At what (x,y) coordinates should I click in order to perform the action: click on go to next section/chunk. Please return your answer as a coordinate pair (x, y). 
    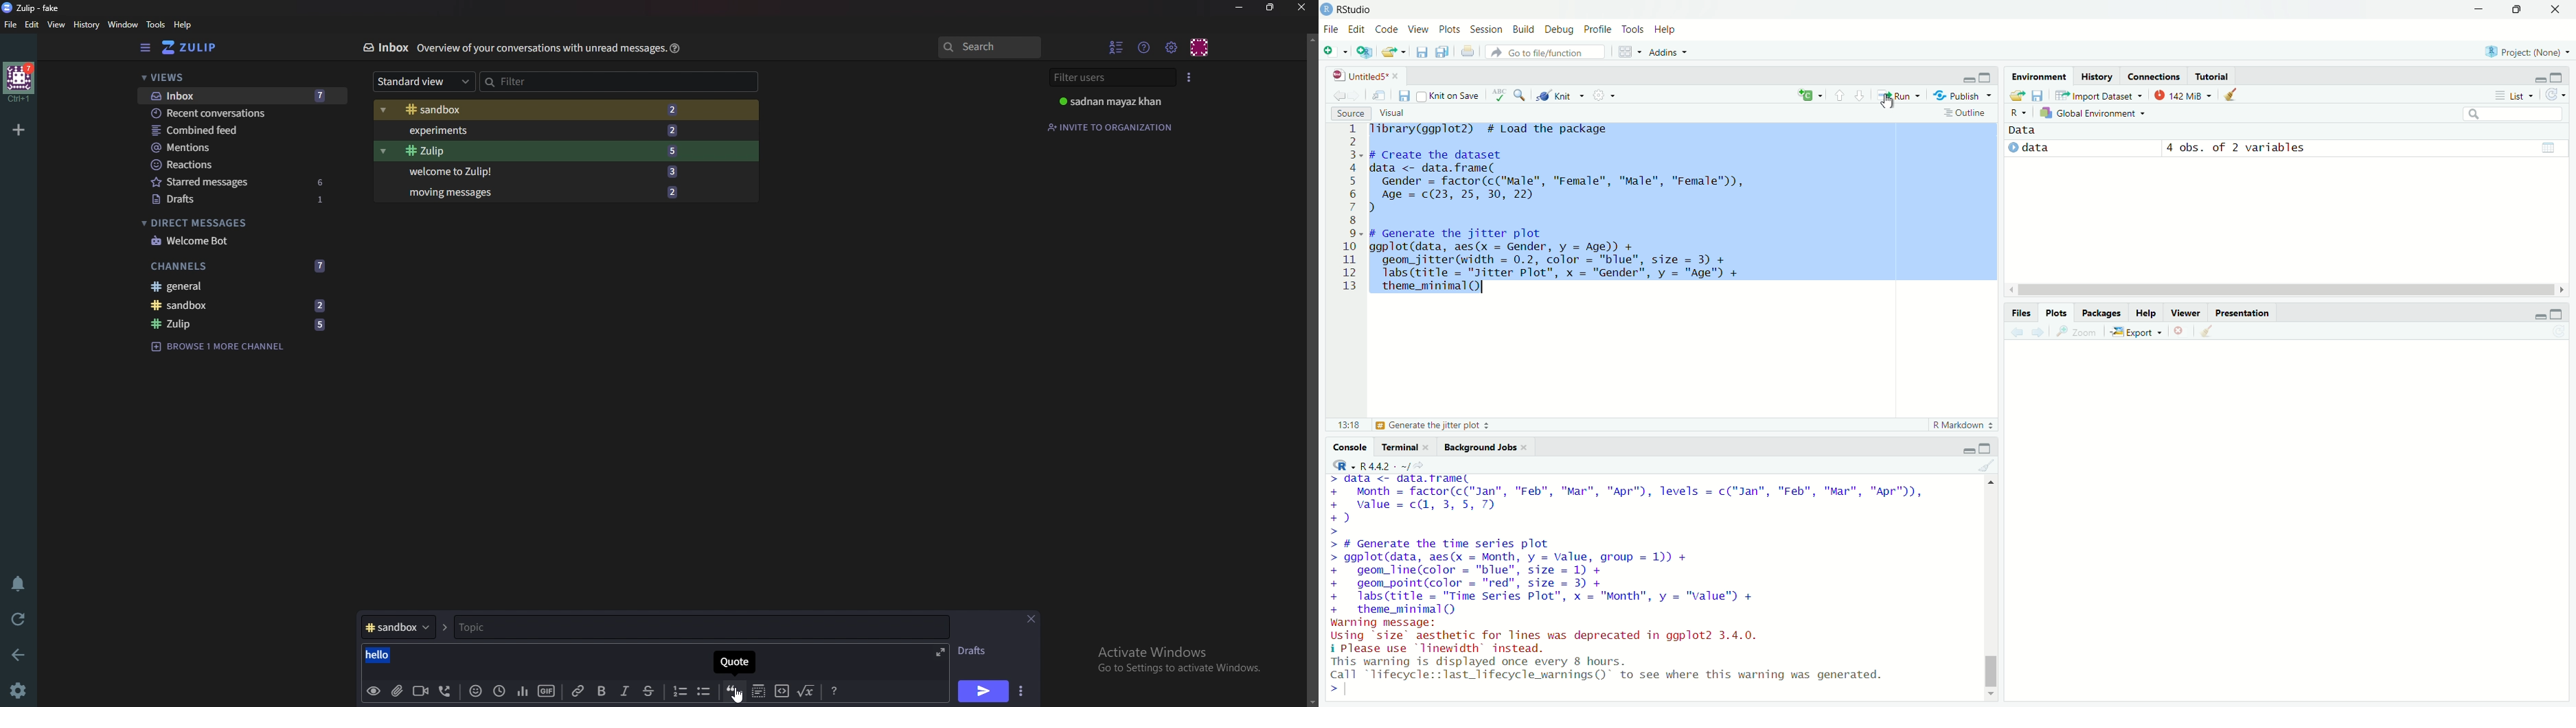
    Looking at the image, I should click on (1860, 95).